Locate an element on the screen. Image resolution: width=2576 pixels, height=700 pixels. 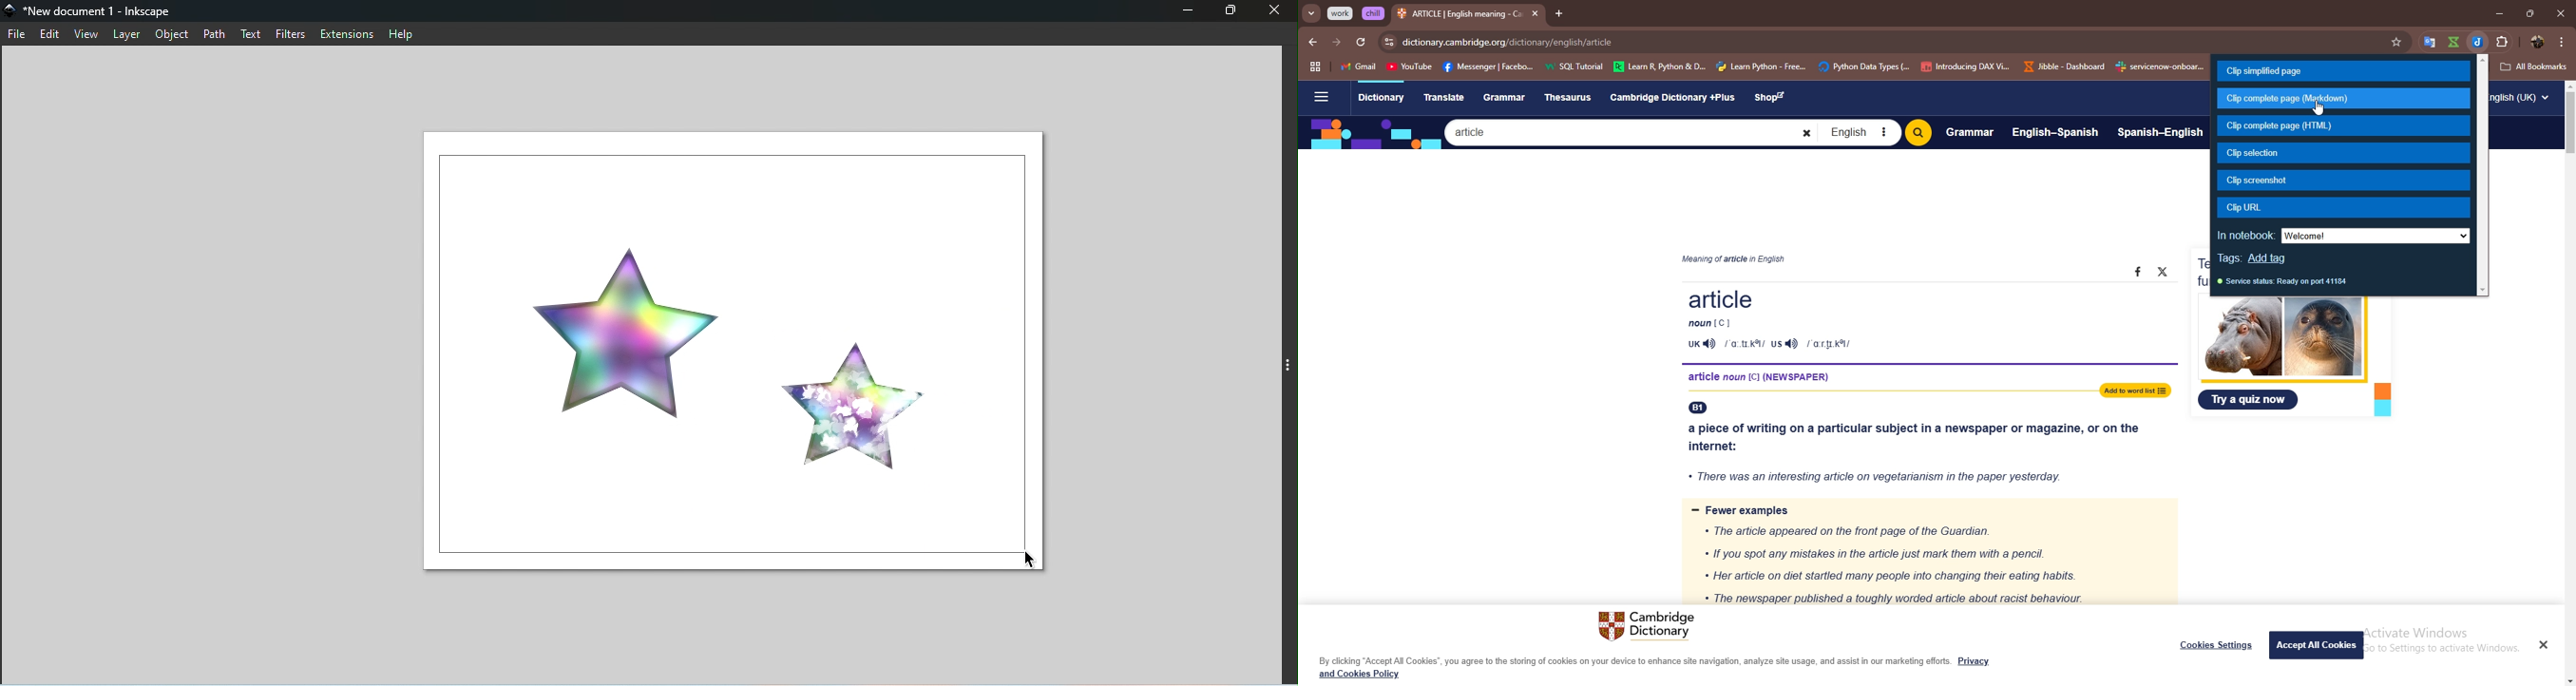
scroll up is located at coordinates (2569, 85).